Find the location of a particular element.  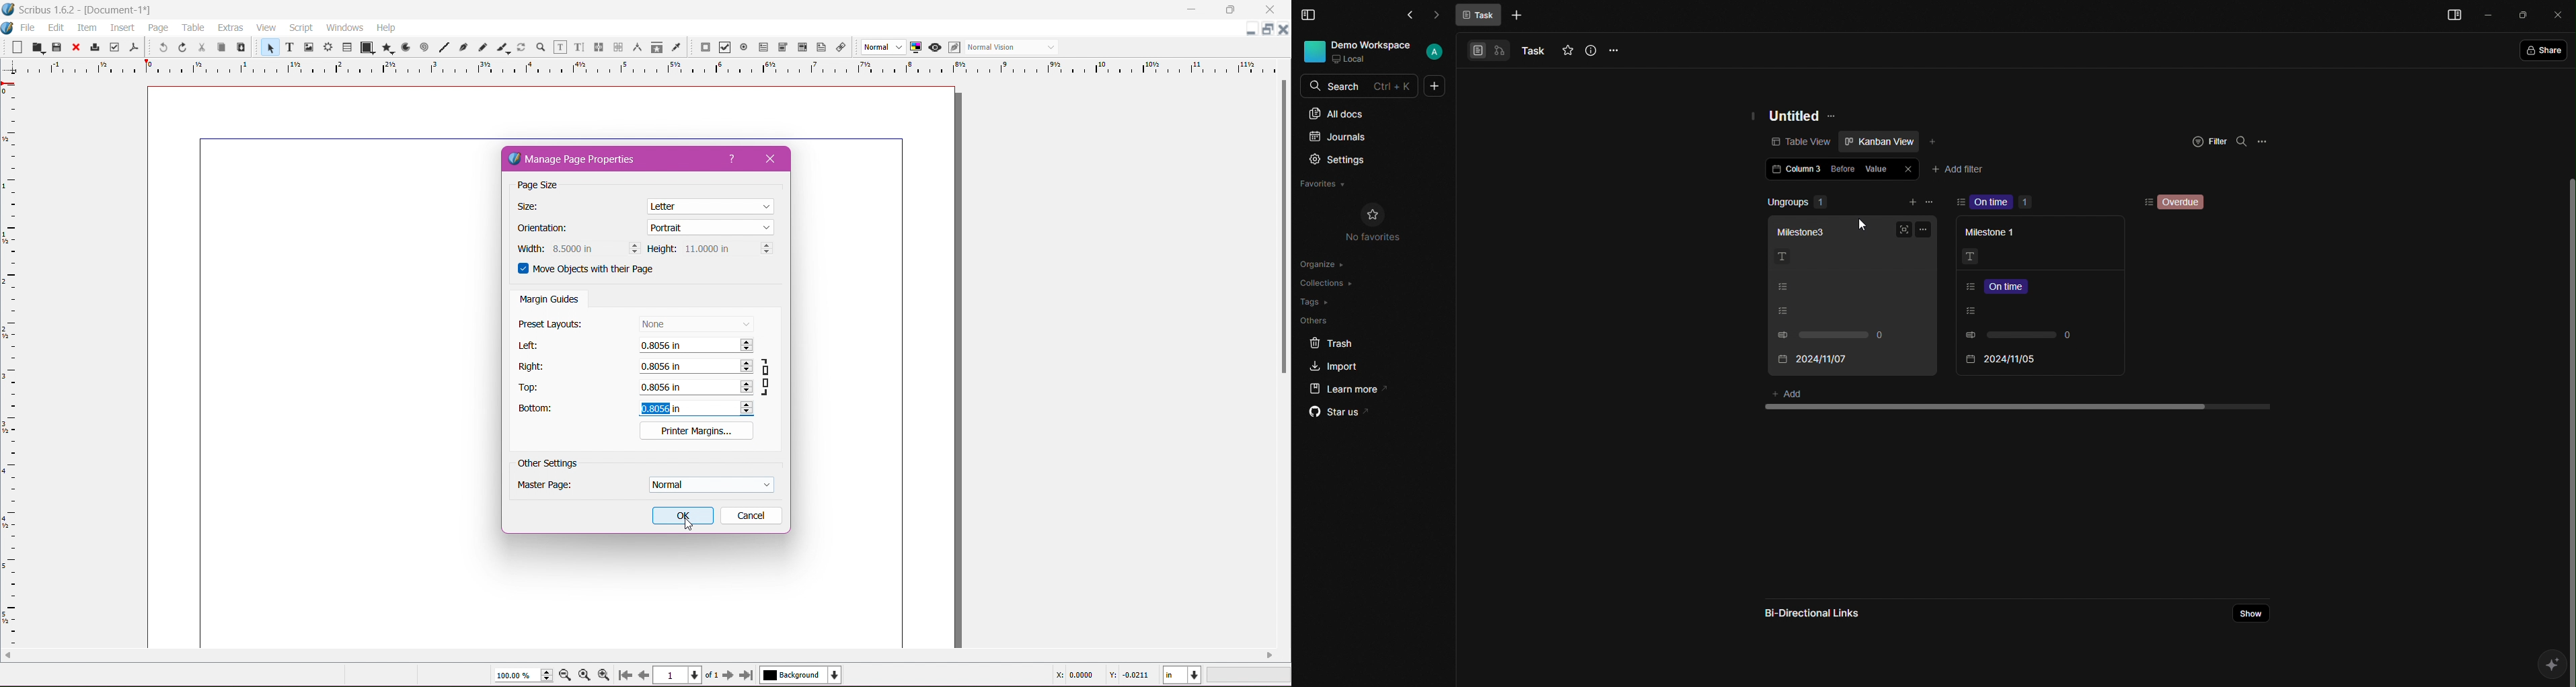

 is located at coordinates (559, 325).